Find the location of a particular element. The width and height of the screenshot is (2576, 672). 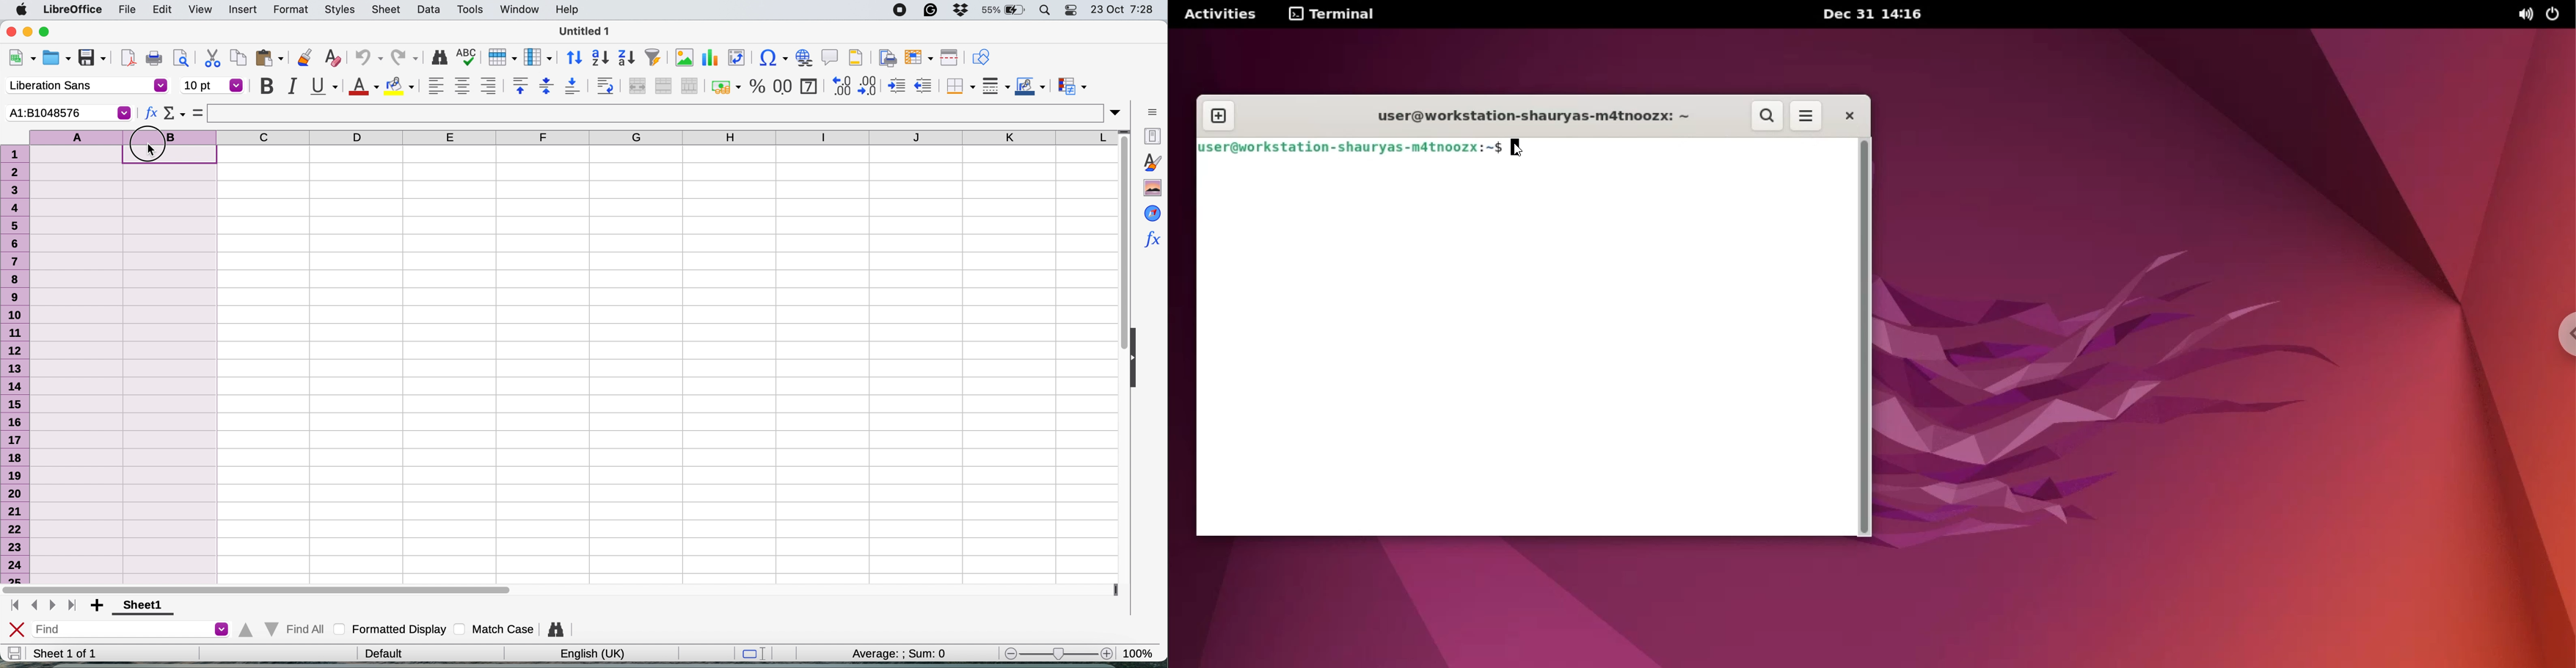

sound options is located at coordinates (2526, 16).